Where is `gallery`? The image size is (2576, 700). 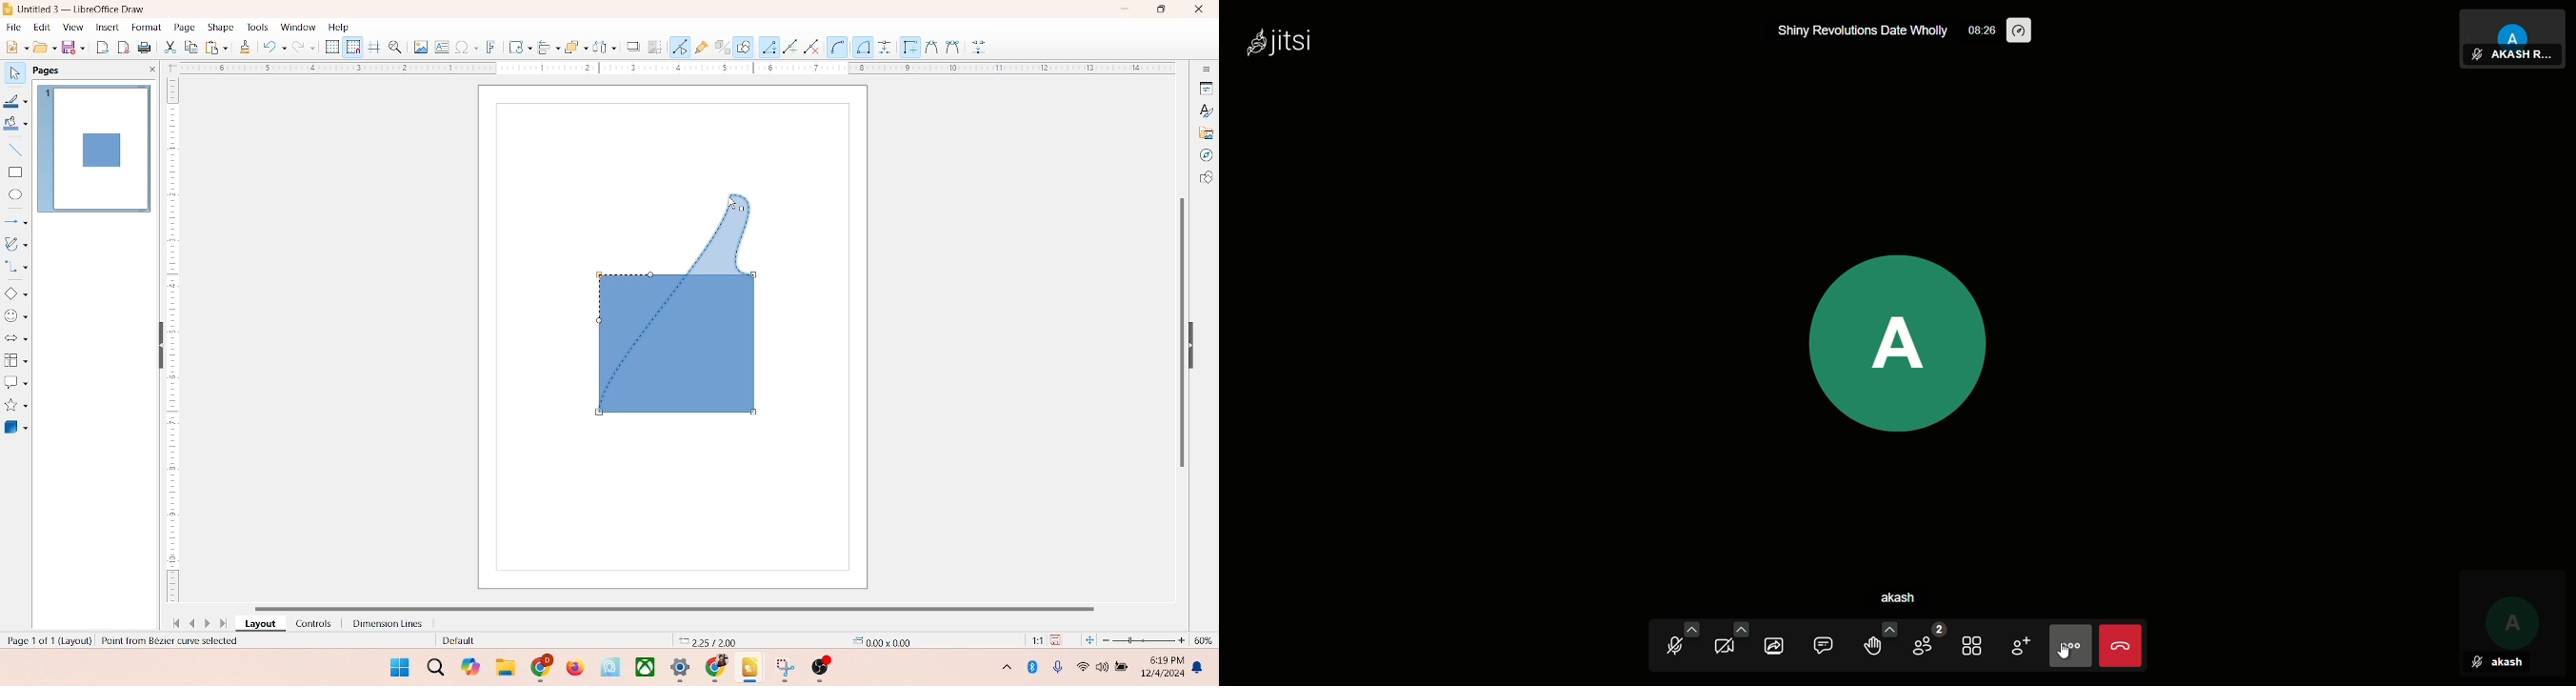 gallery is located at coordinates (1207, 131).